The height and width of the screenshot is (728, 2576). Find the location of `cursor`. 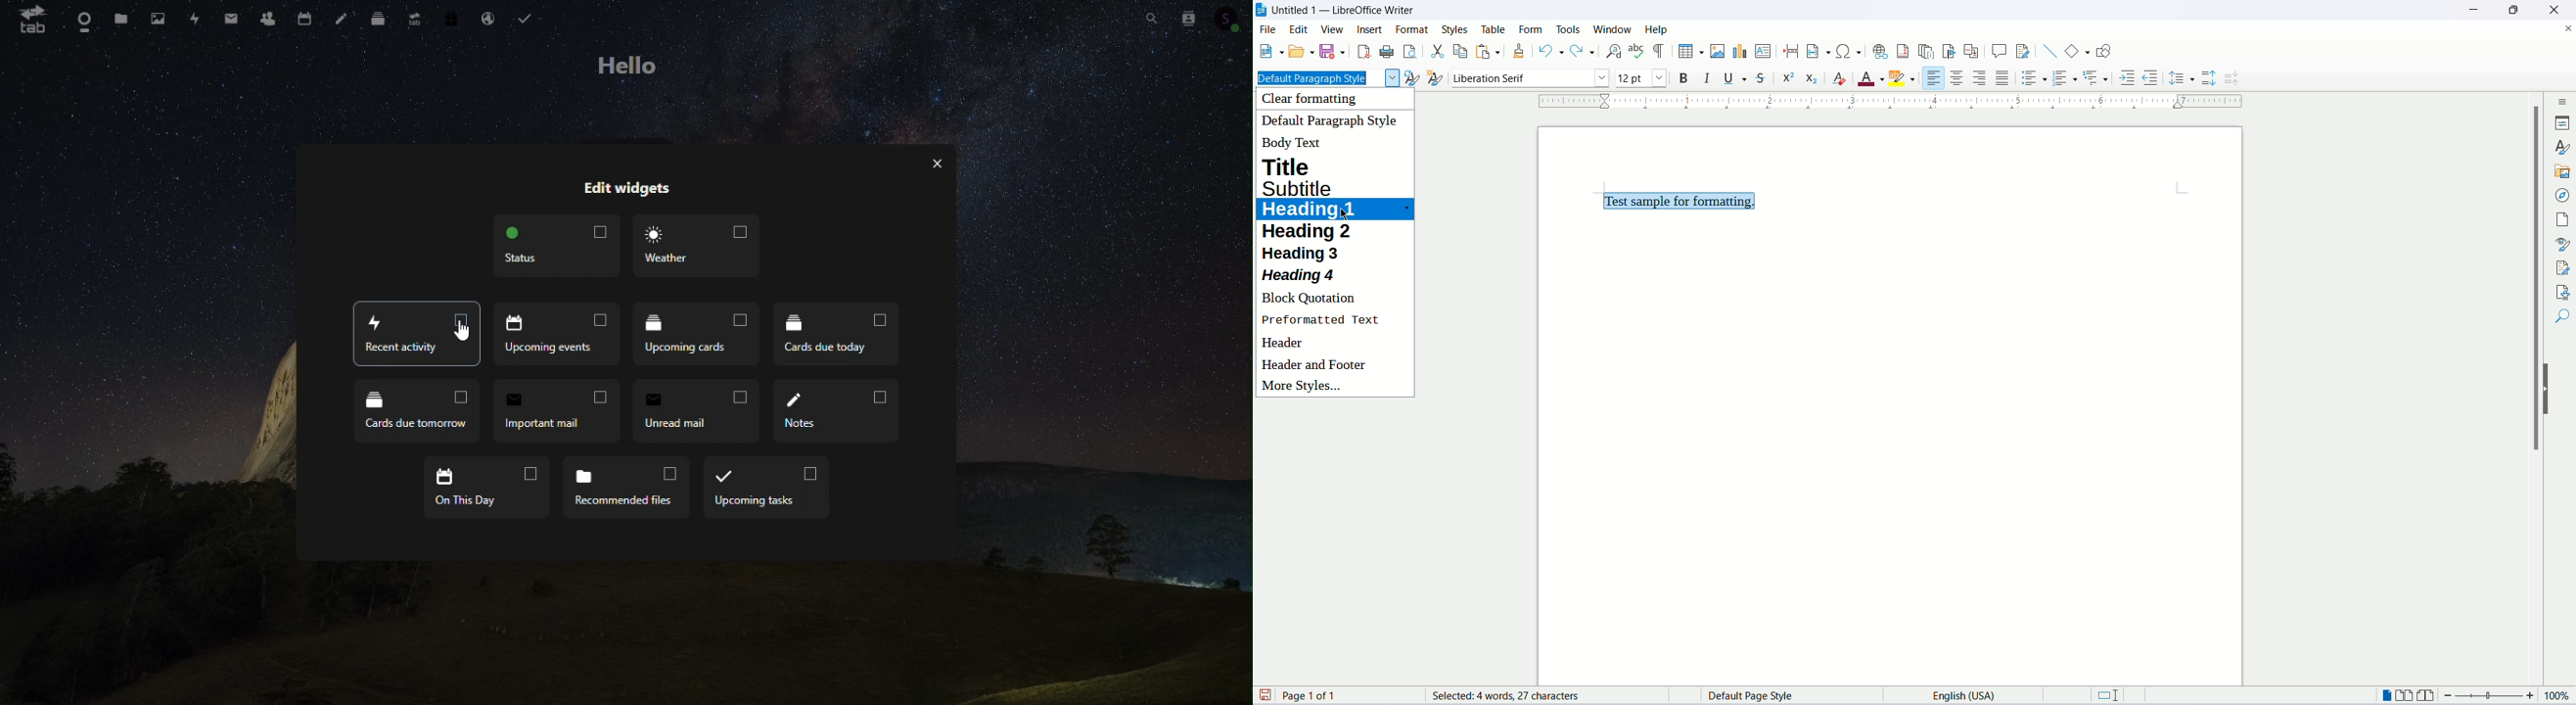

cursor is located at coordinates (1347, 217).